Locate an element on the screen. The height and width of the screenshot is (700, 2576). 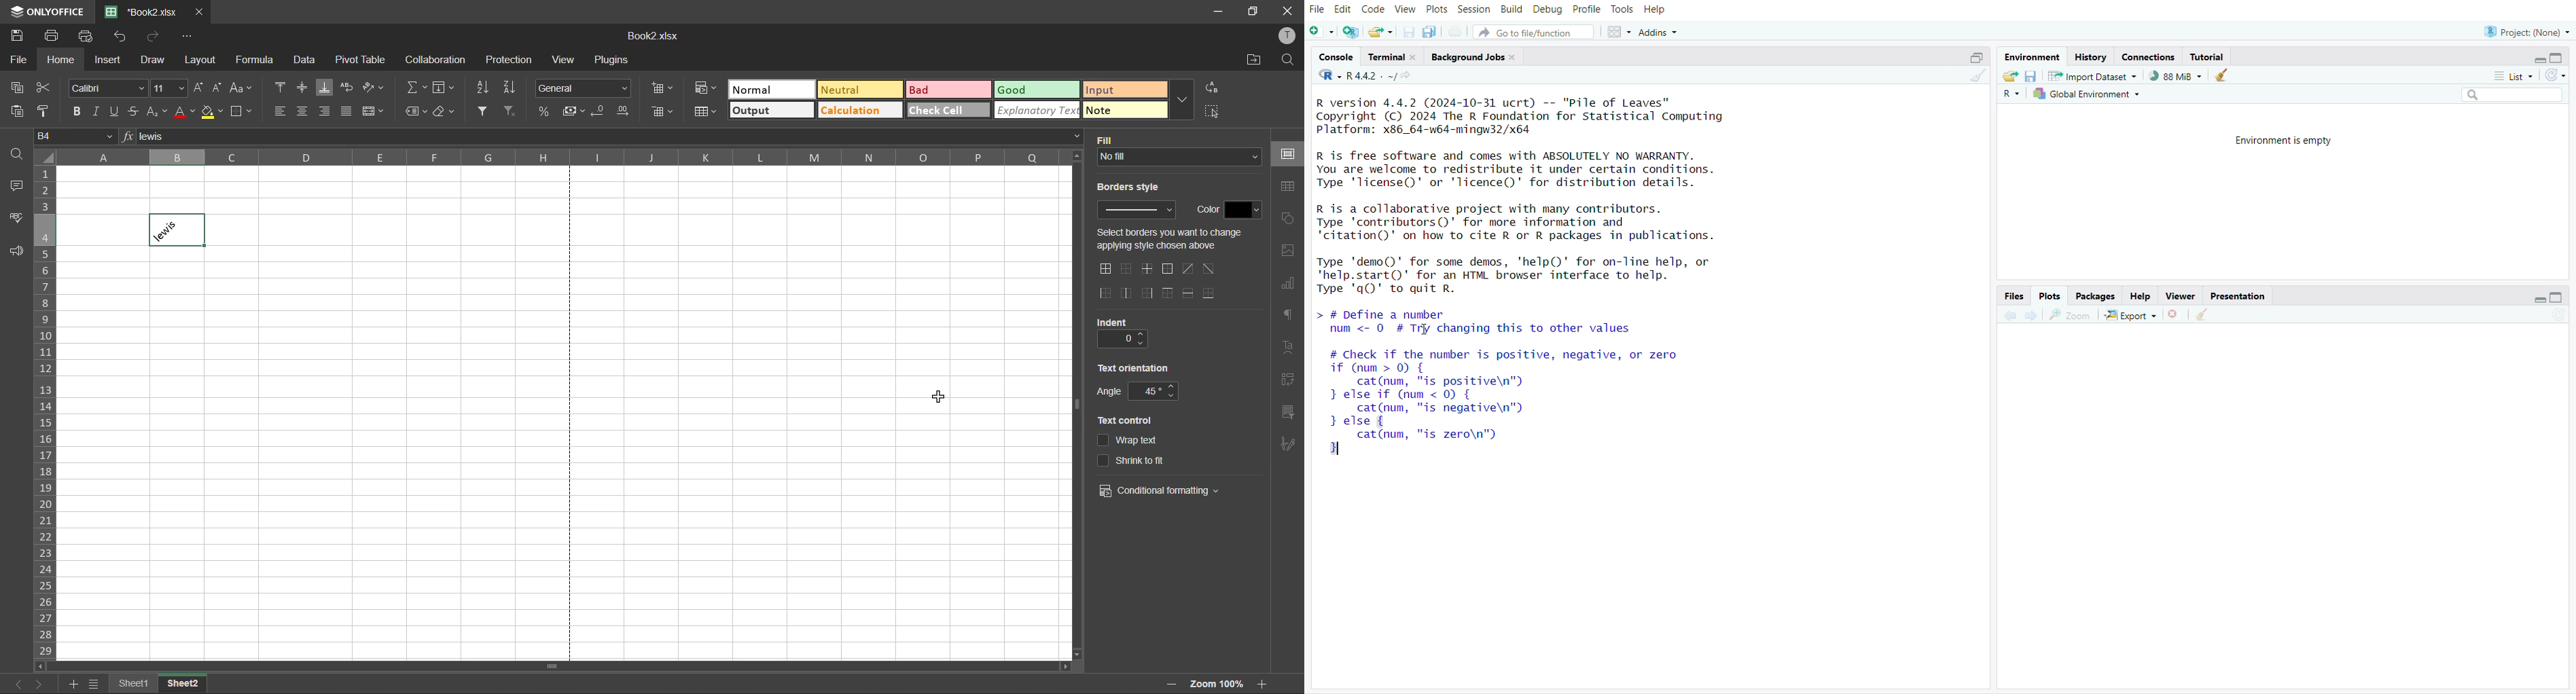
align top is located at coordinates (283, 89).